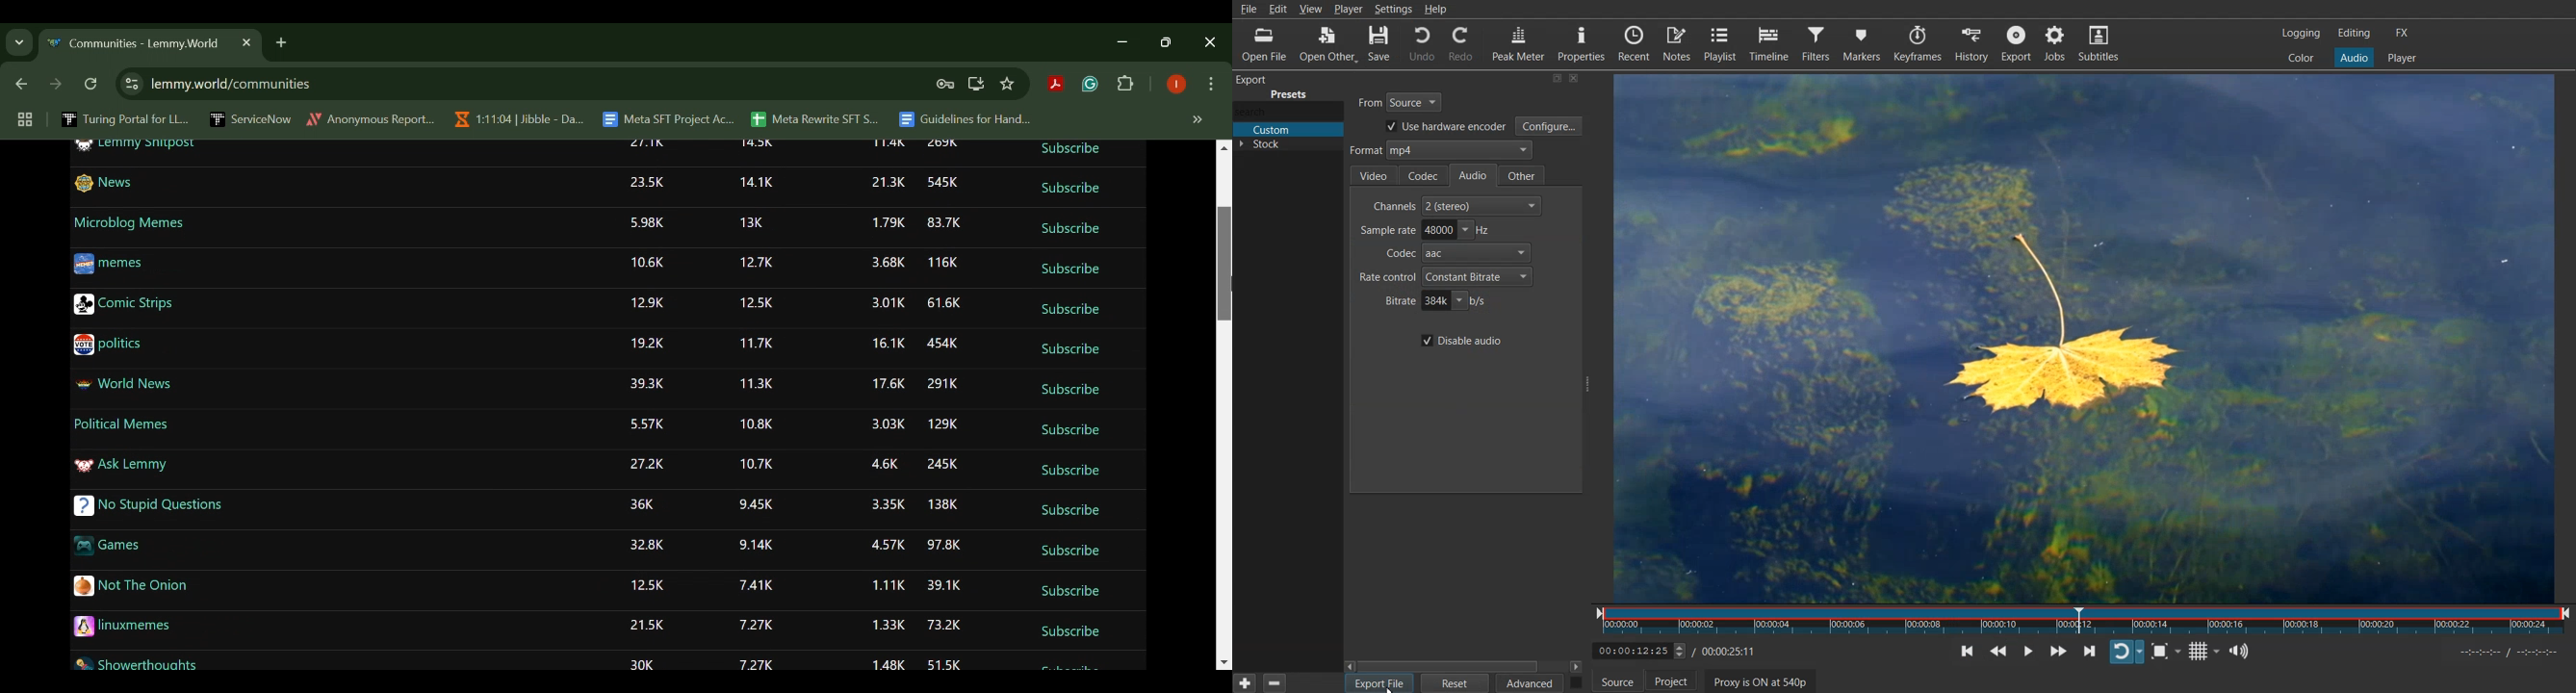 The width and height of the screenshot is (2576, 700). Describe the element at coordinates (1259, 44) in the screenshot. I see `Open File` at that location.